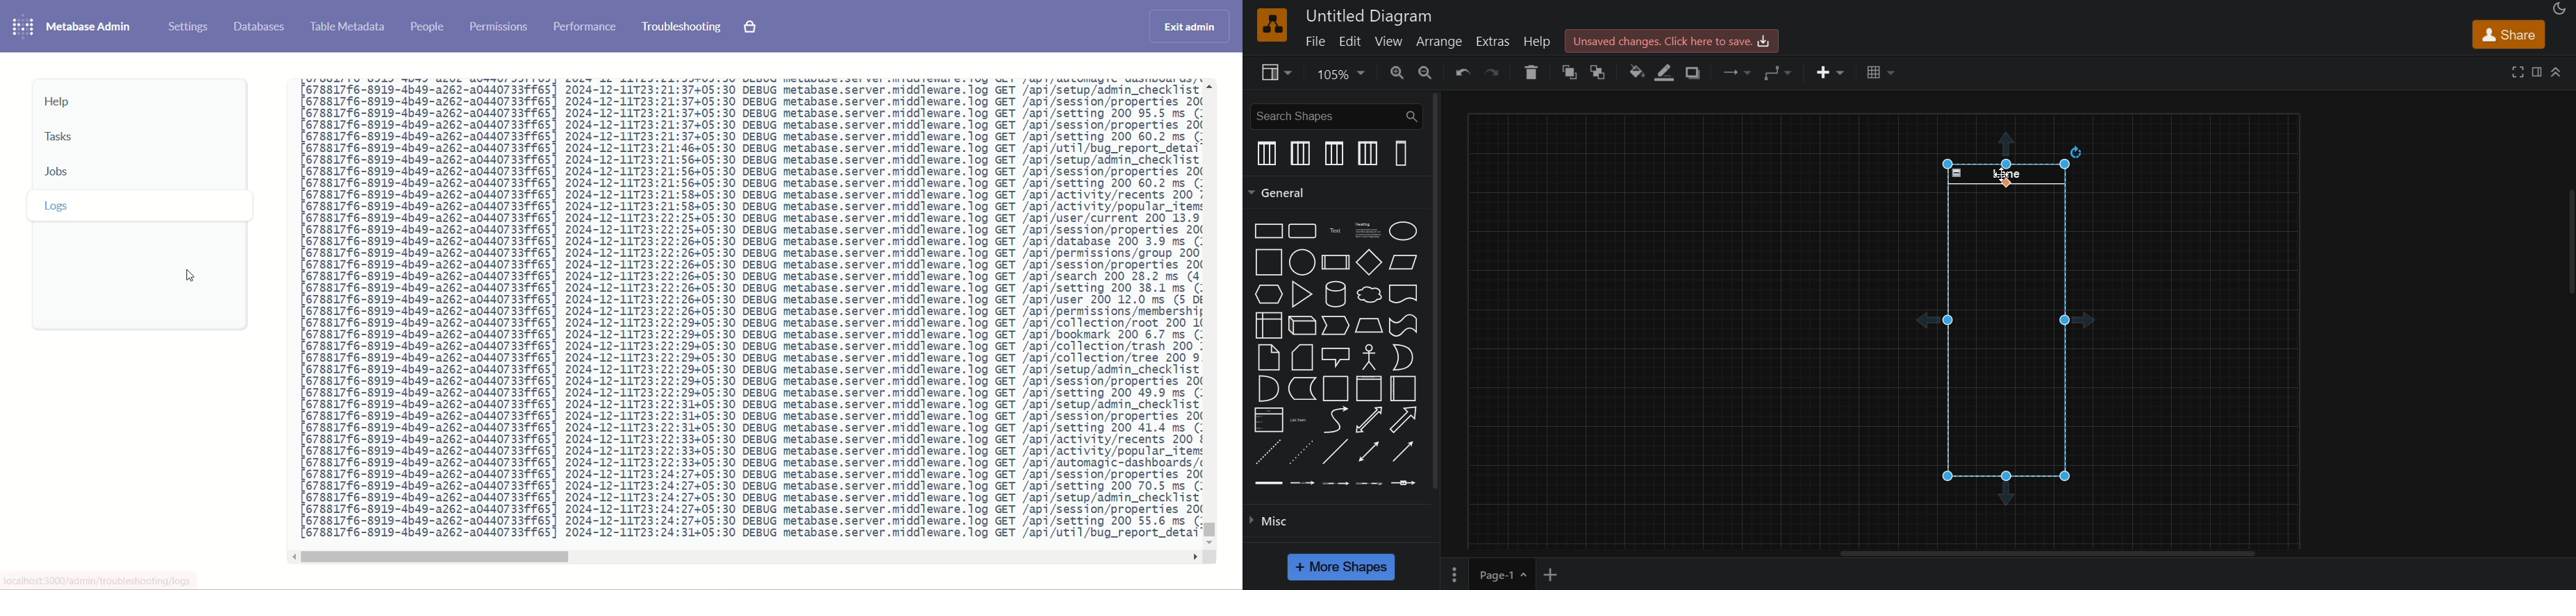  What do you see at coordinates (1336, 389) in the screenshot?
I see `container` at bounding box center [1336, 389].